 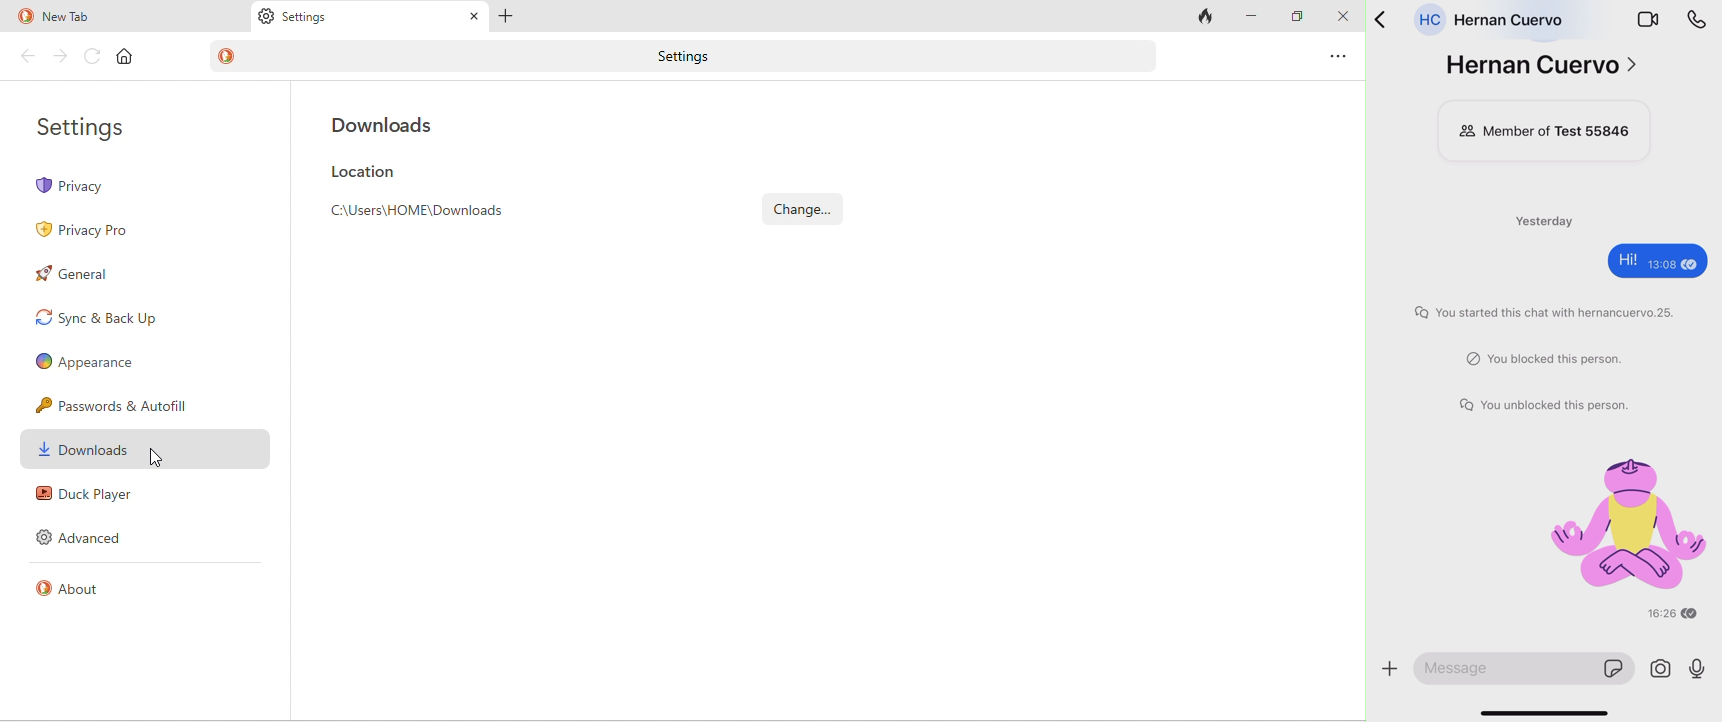 I want to click on camera, so click(x=1660, y=666).